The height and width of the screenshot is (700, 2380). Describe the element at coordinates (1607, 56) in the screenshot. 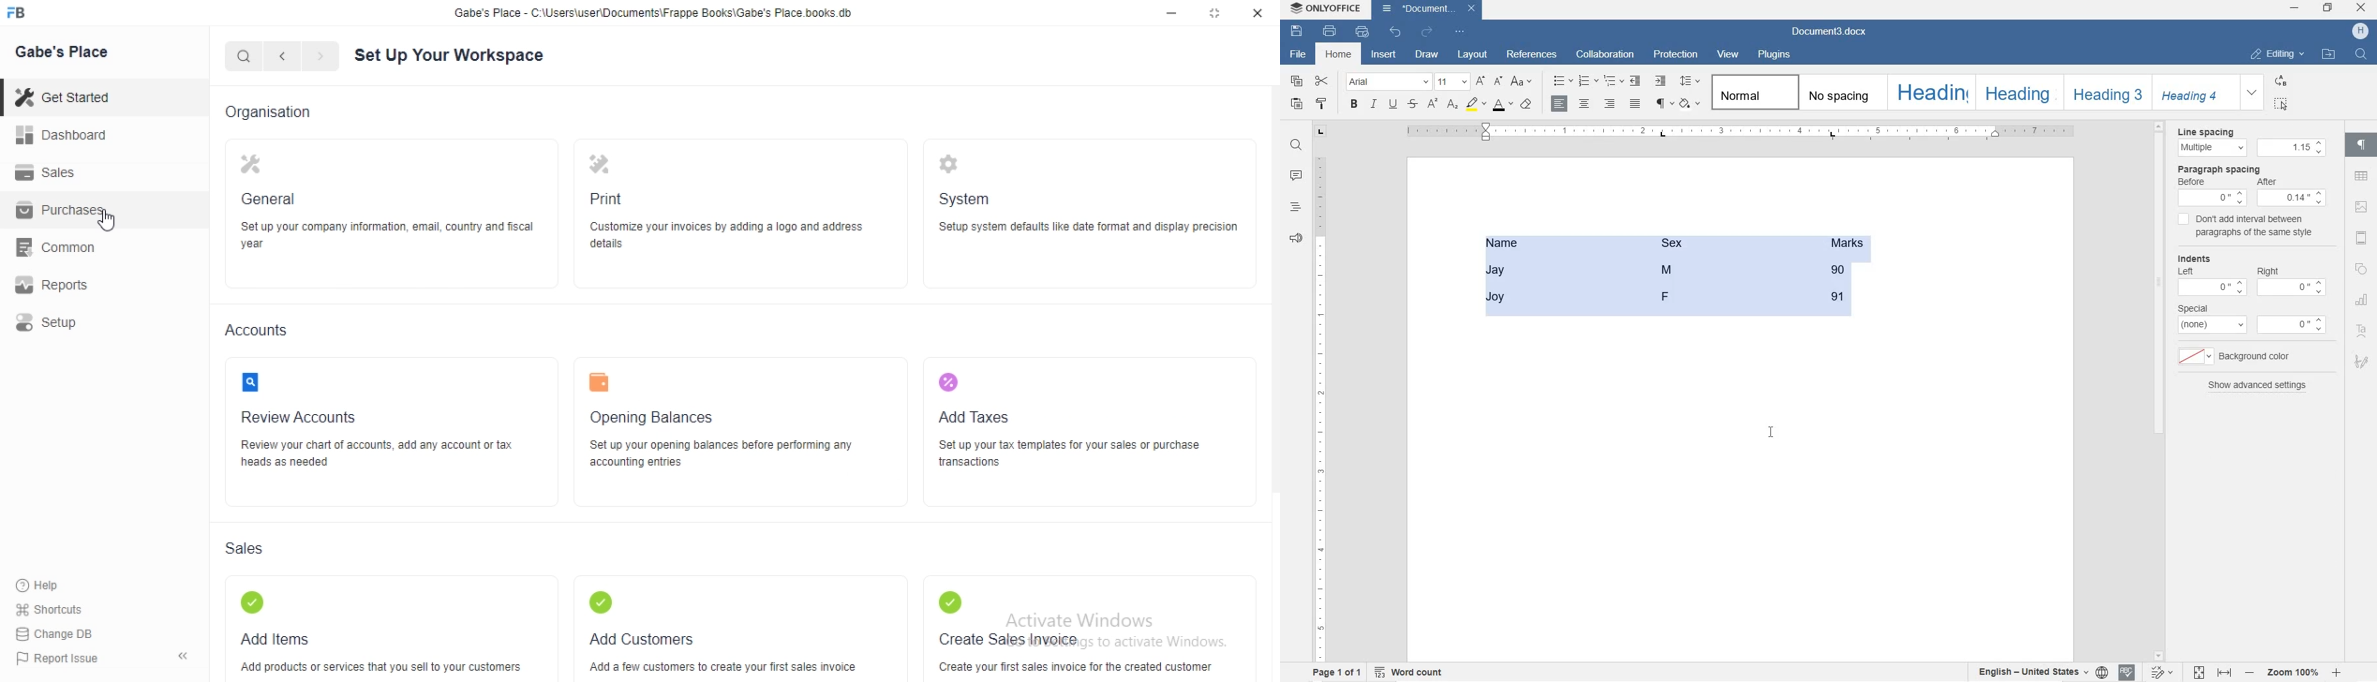

I see `COLLABORATION` at that location.